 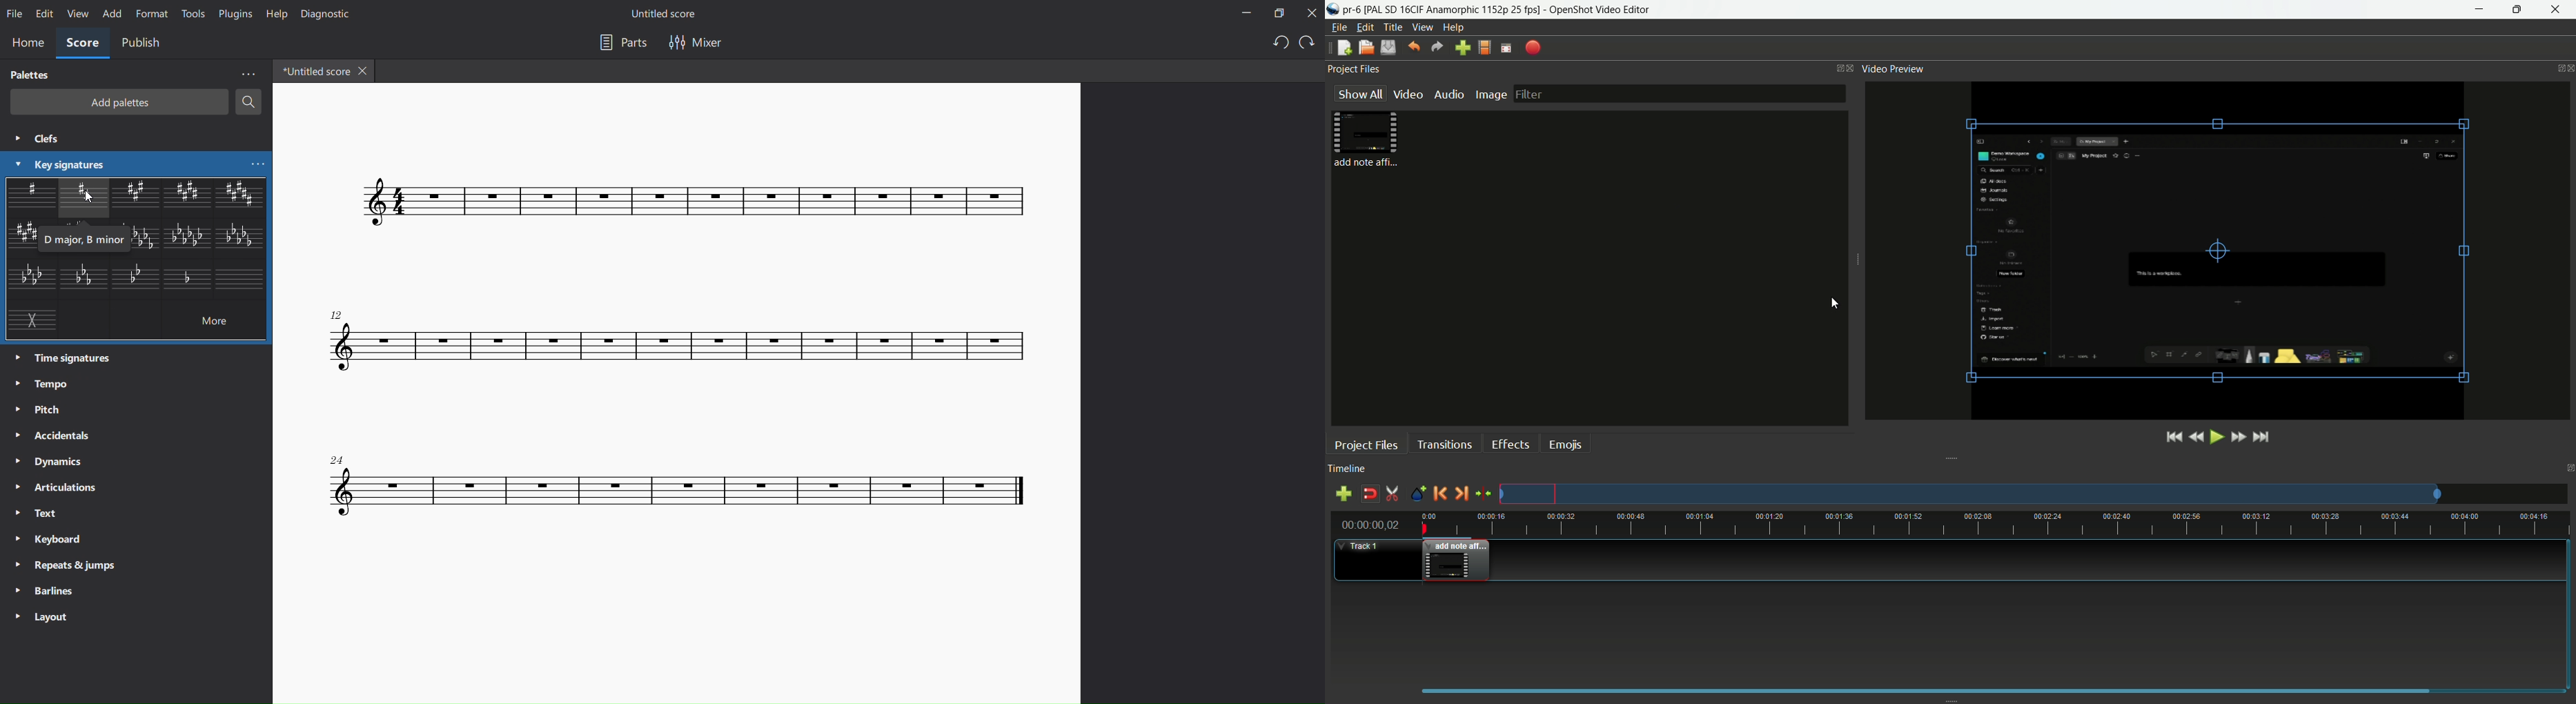 What do you see at coordinates (1336, 29) in the screenshot?
I see `file menu` at bounding box center [1336, 29].